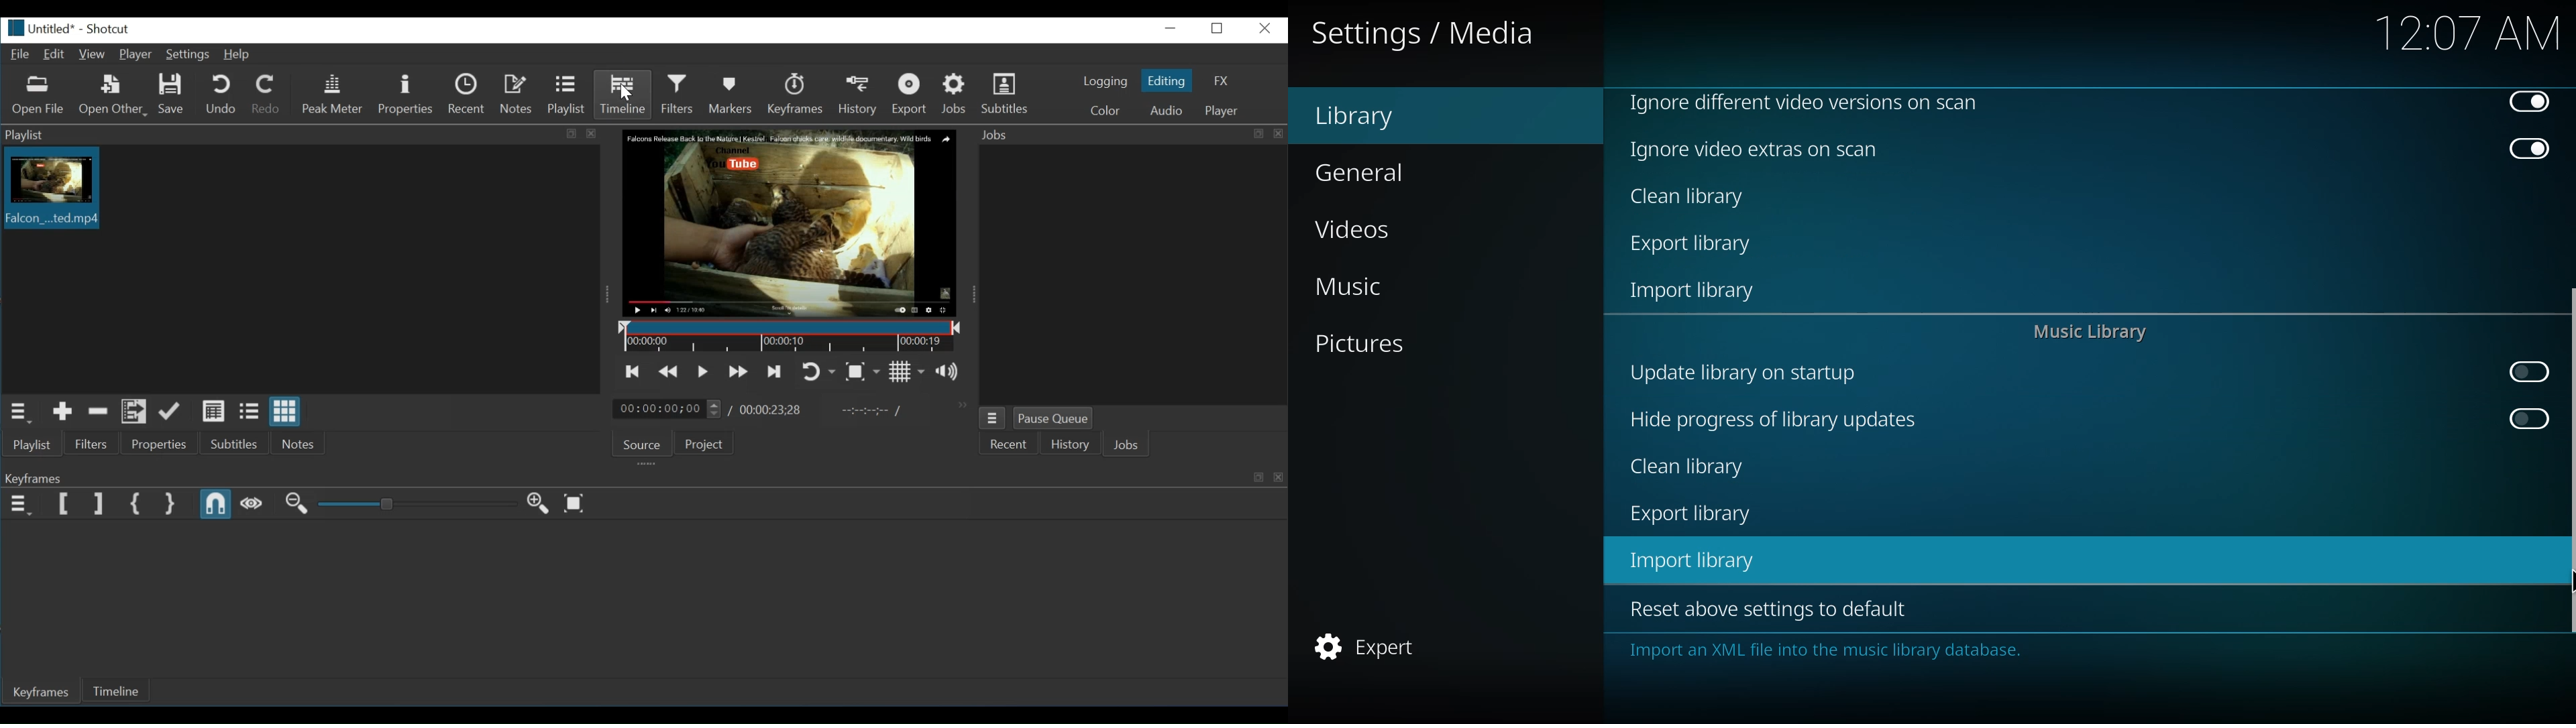  What do you see at coordinates (517, 94) in the screenshot?
I see `Notes` at bounding box center [517, 94].